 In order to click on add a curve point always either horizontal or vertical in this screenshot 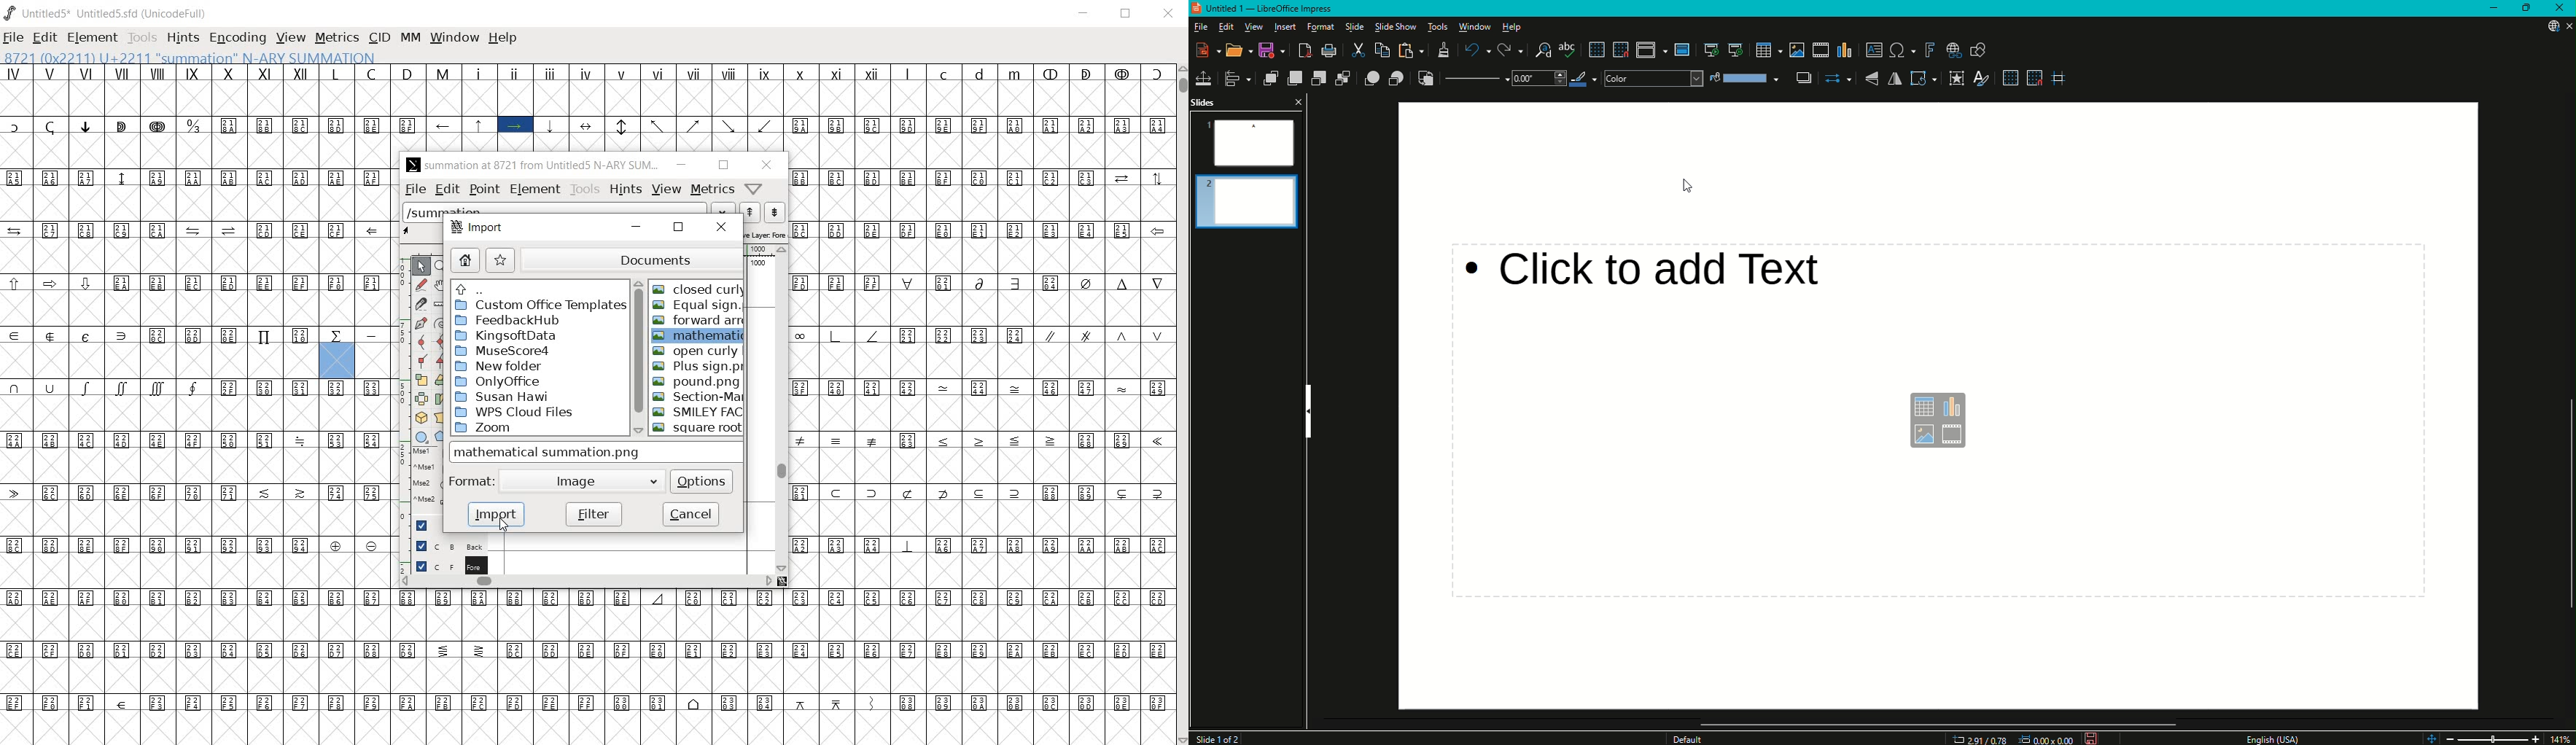, I will do `click(440, 342)`.